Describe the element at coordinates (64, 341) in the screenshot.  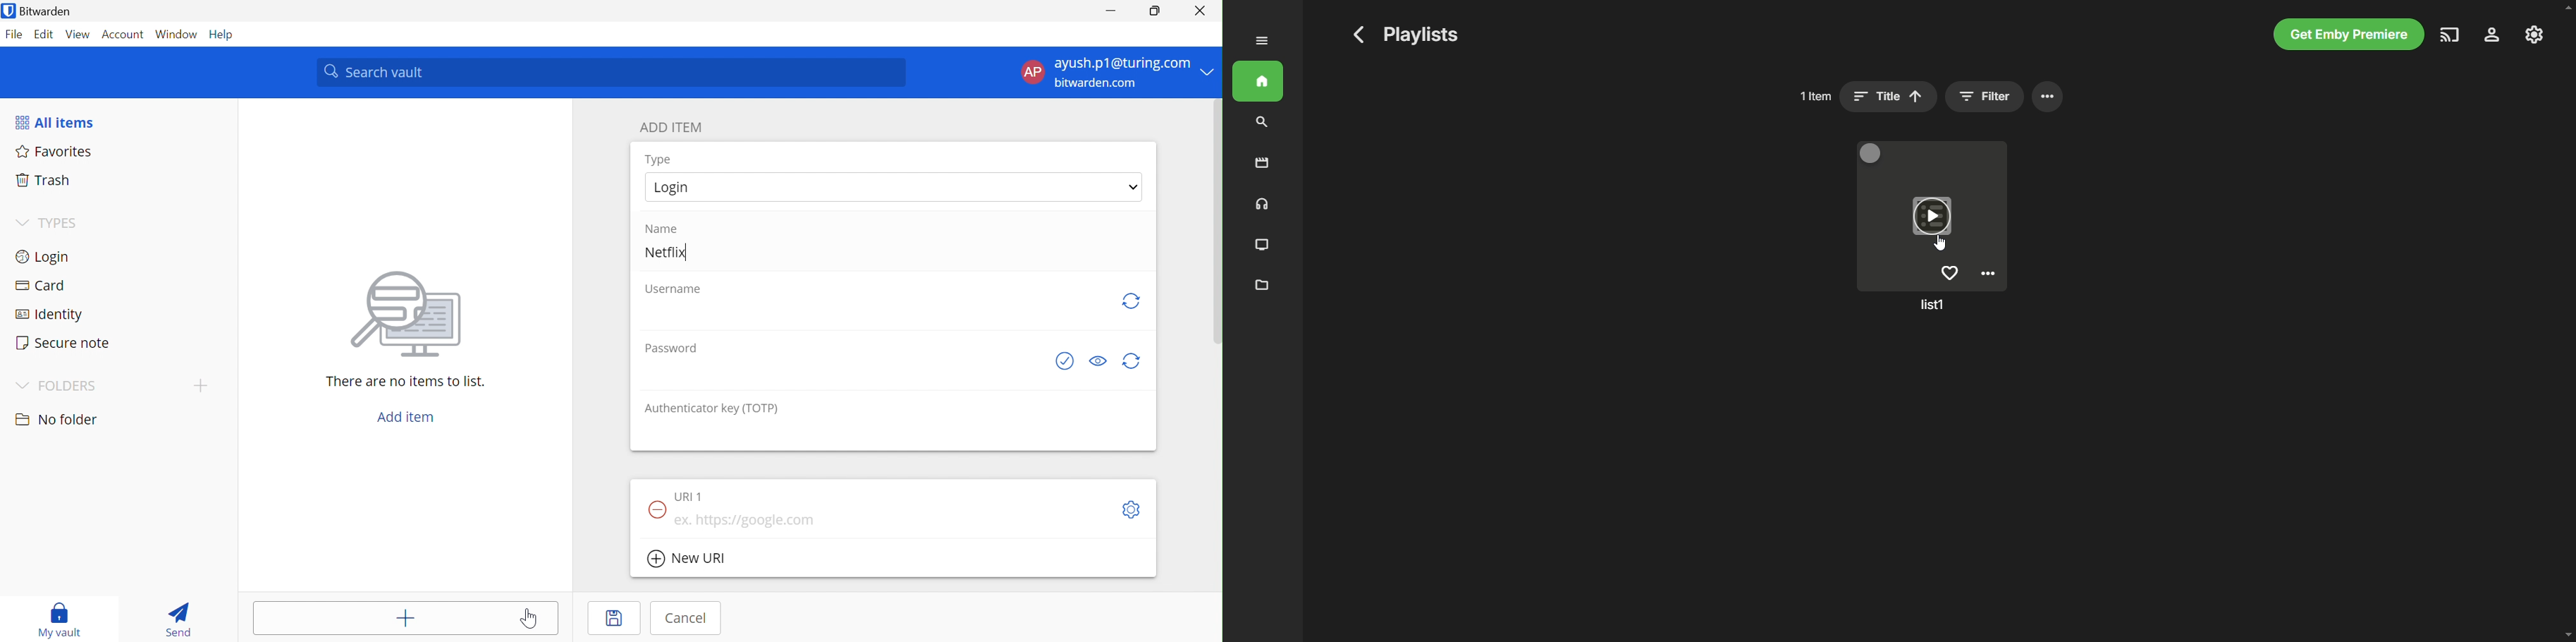
I see `Secure note` at that location.